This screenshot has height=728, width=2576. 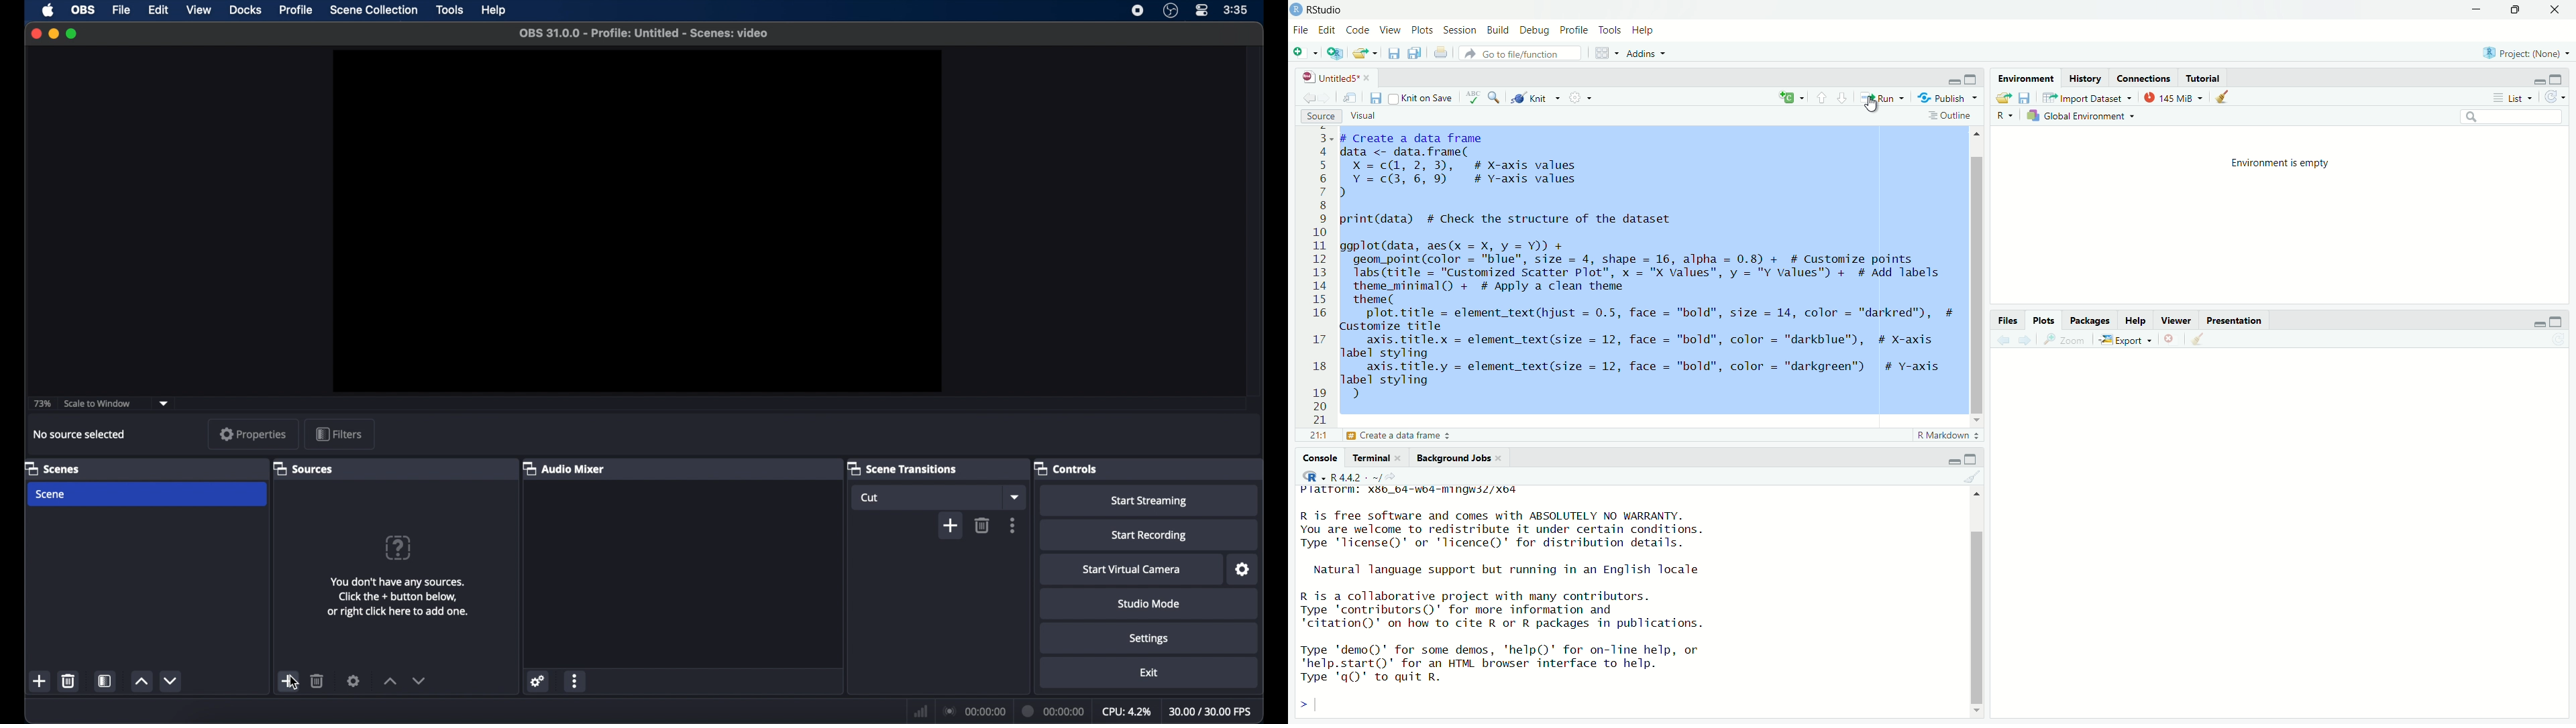 What do you see at coordinates (1976, 607) in the screenshot?
I see `Scrollbar` at bounding box center [1976, 607].